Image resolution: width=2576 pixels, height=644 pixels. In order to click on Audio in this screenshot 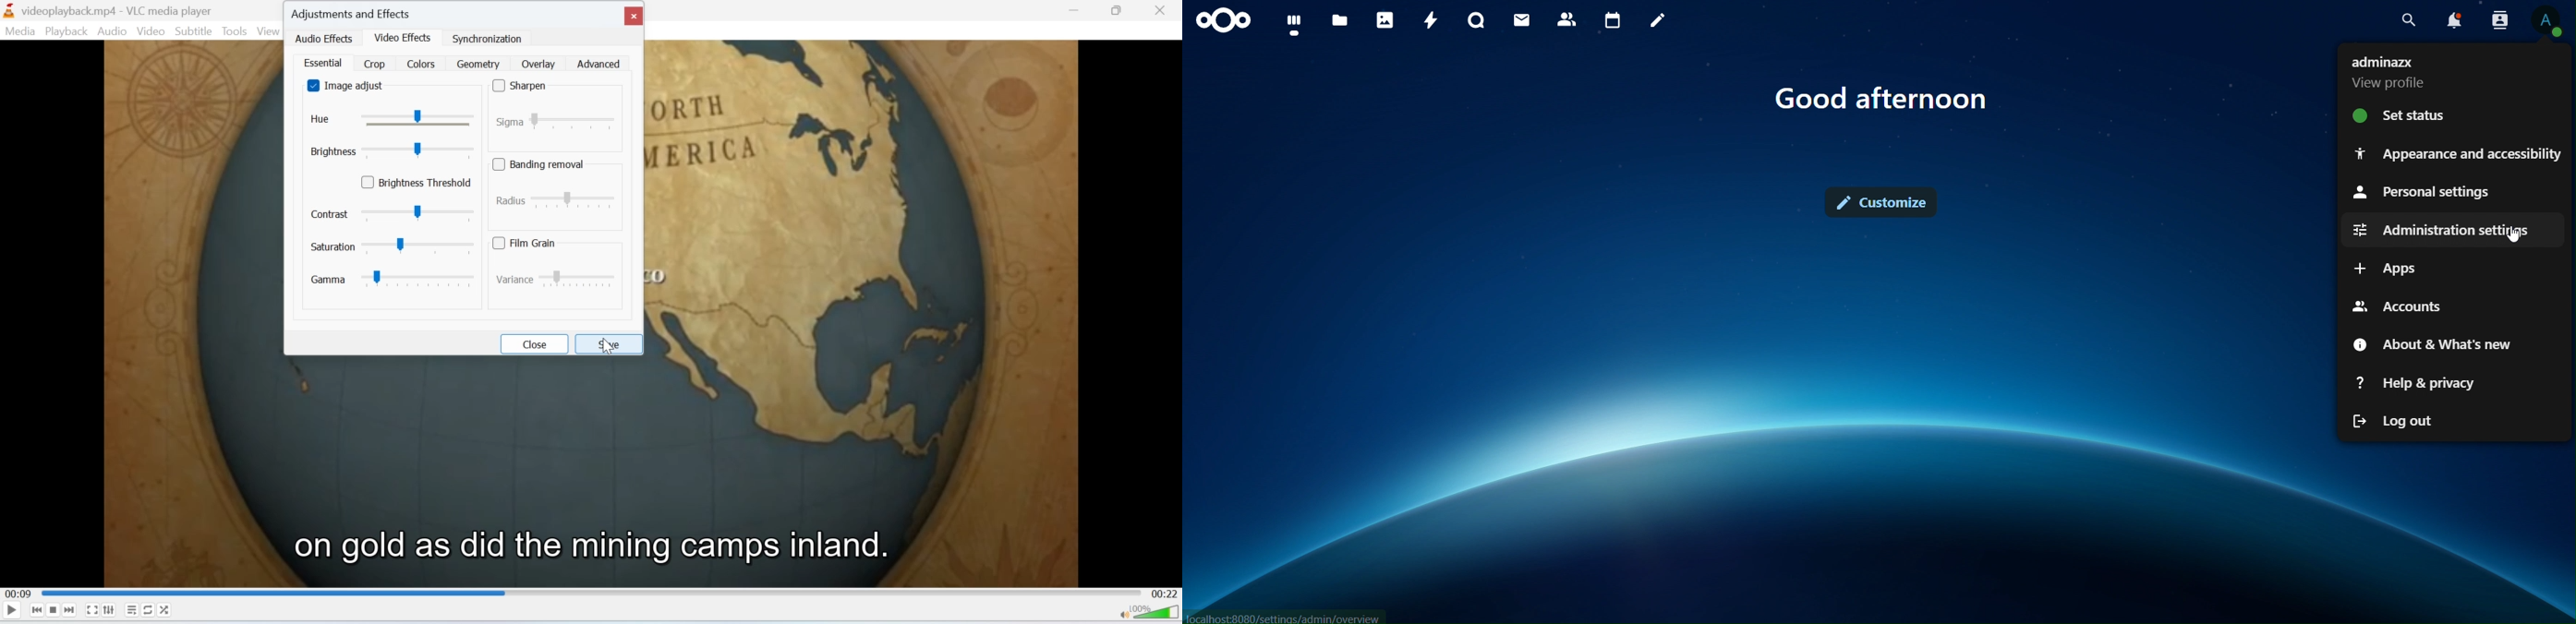, I will do `click(113, 30)`.